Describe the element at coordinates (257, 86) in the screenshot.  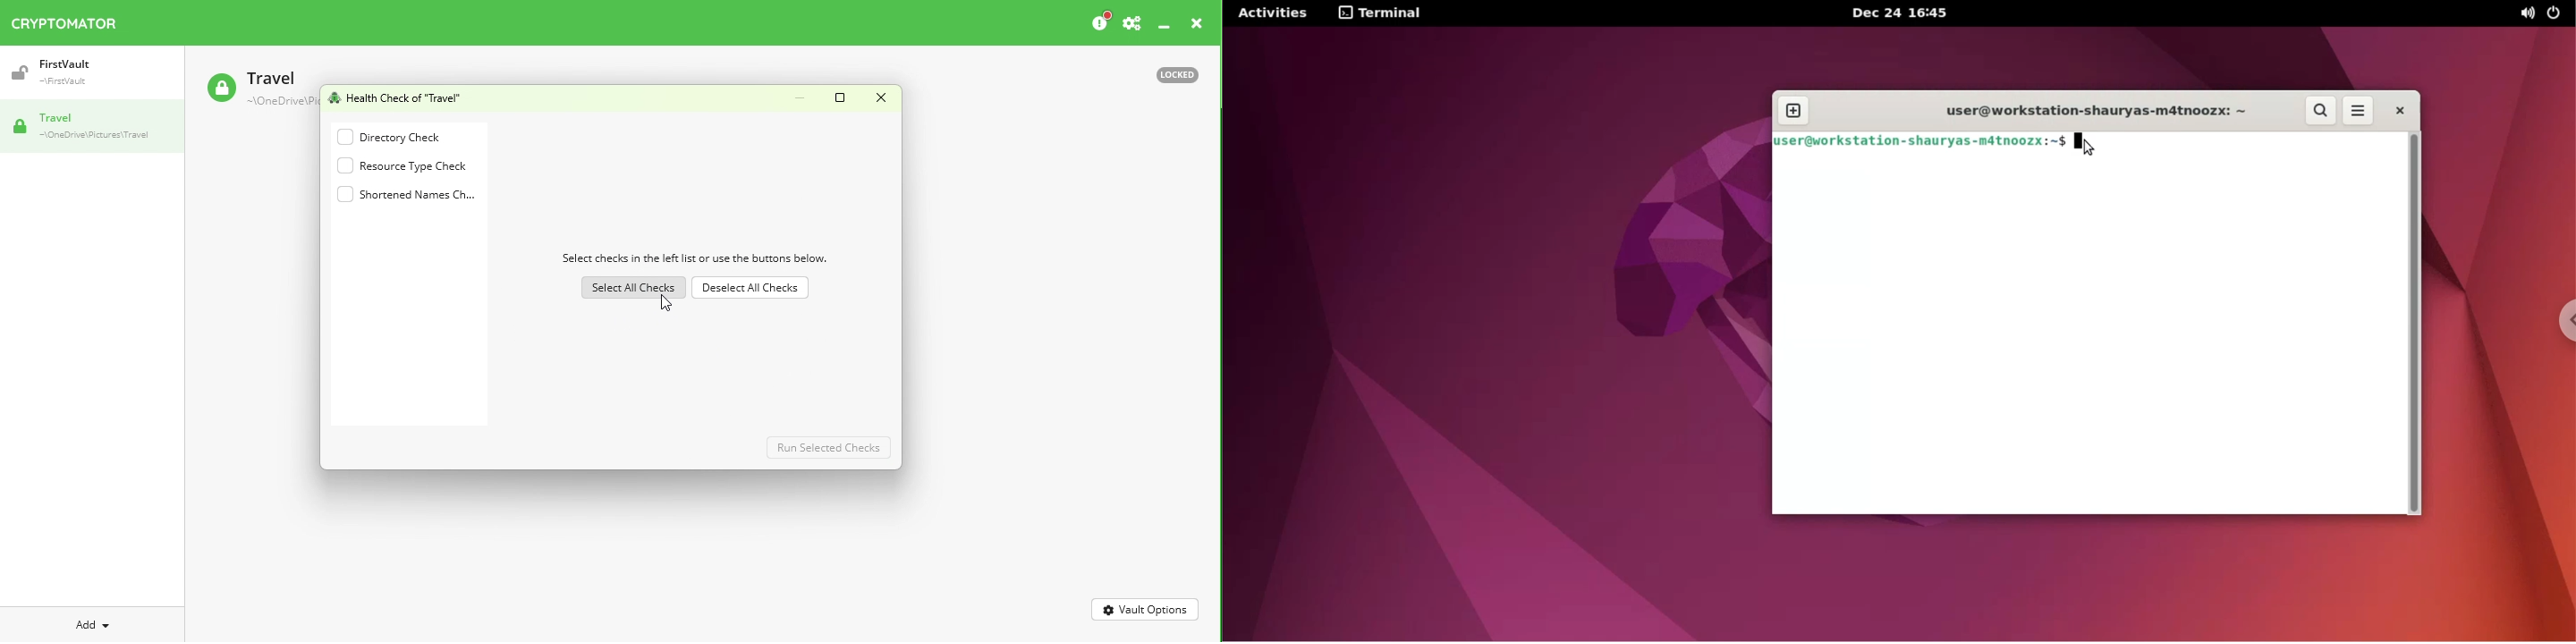
I see `Travel` at that location.